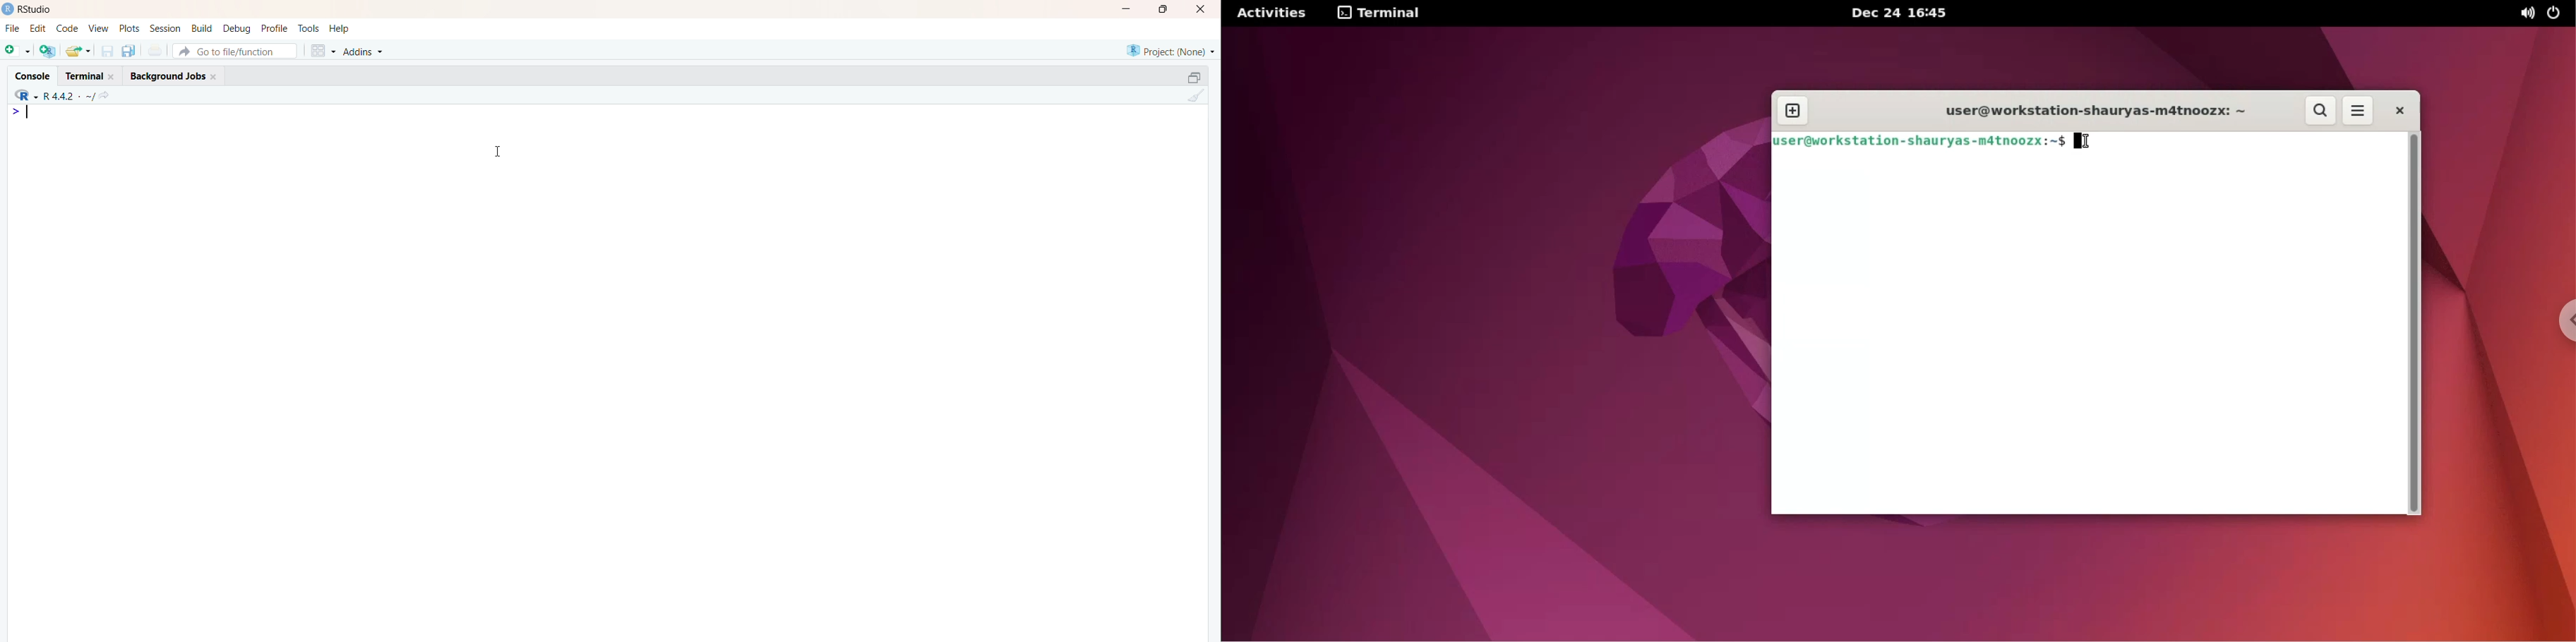  What do you see at coordinates (28, 8) in the screenshot?
I see `Rstudio` at bounding box center [28, 8].